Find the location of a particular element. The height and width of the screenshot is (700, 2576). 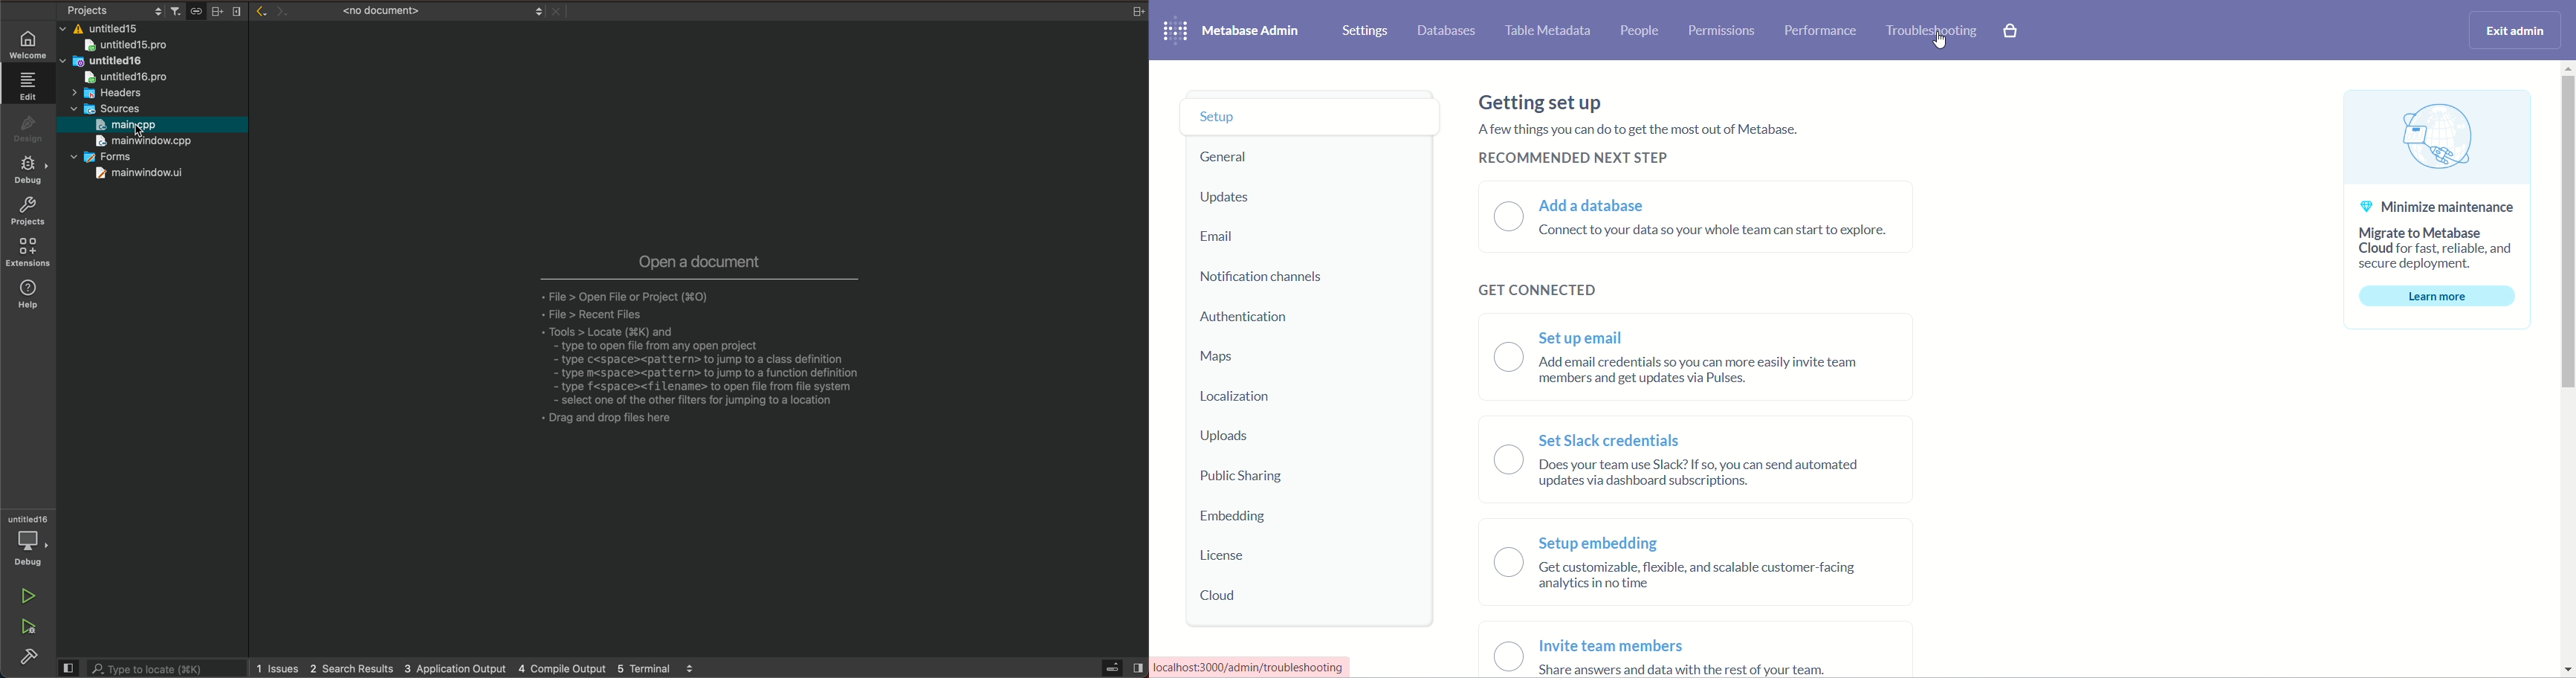

4 compile output is located at coordinates (565, 668).